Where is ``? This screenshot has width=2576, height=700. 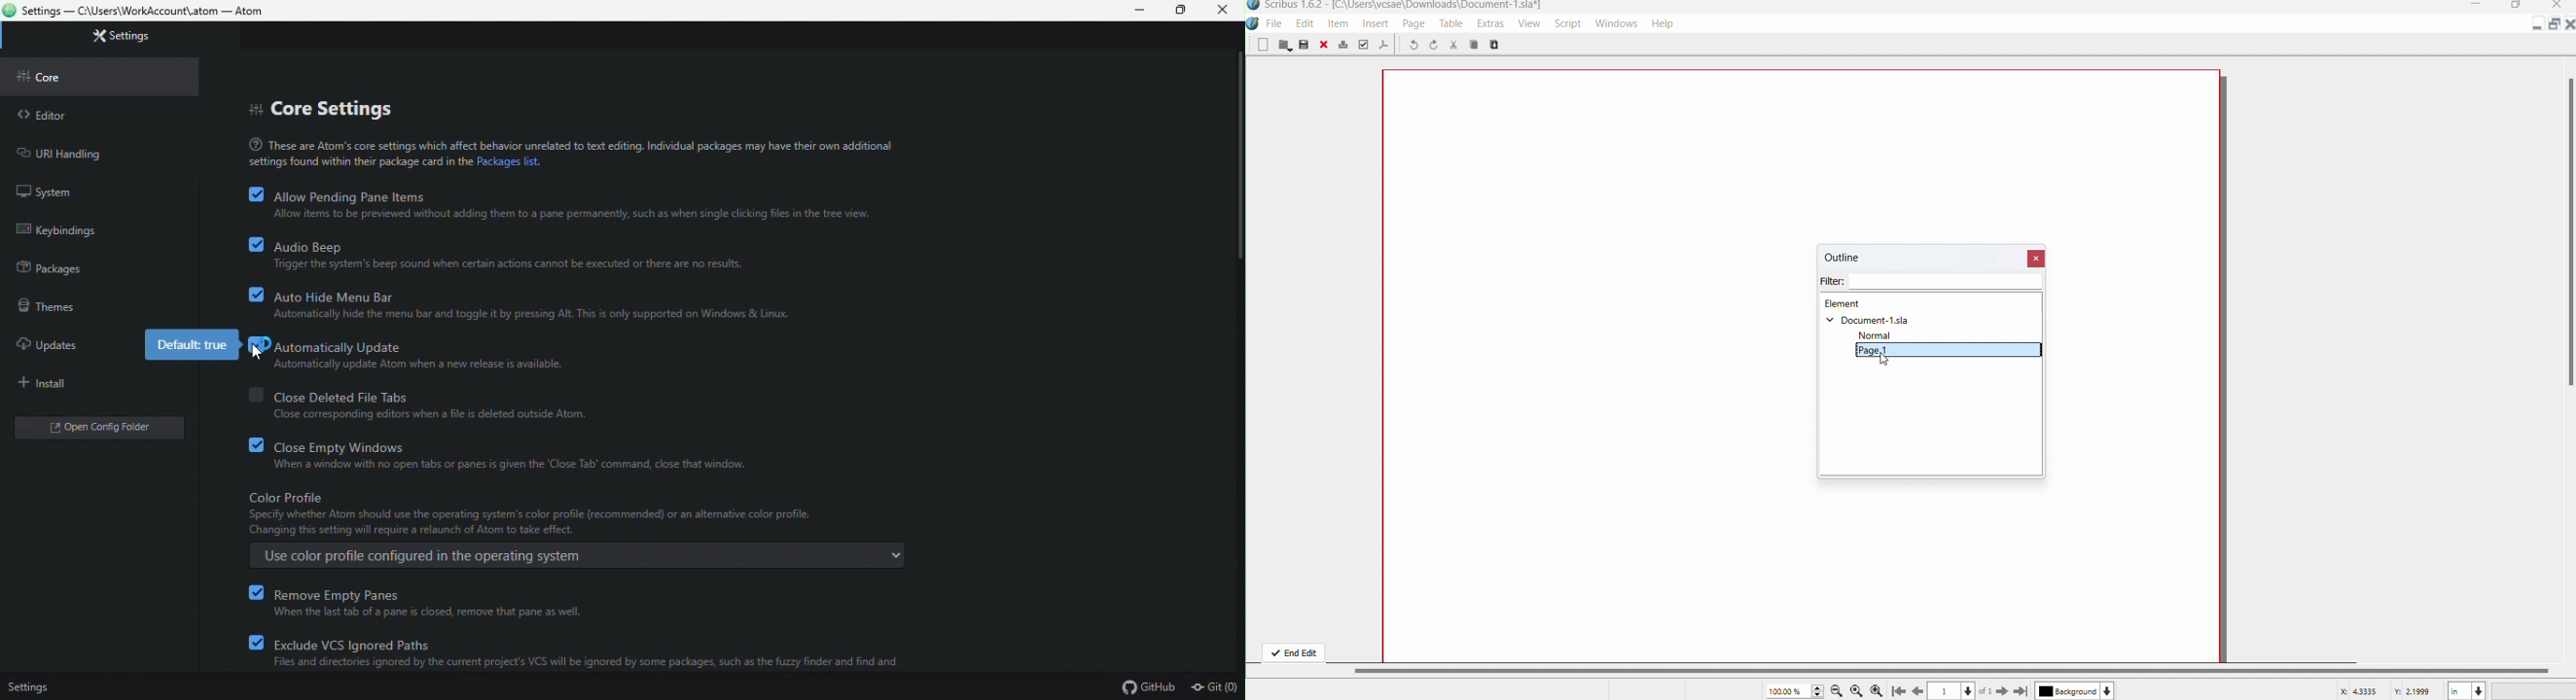  is located at coordinates (1476, 45).